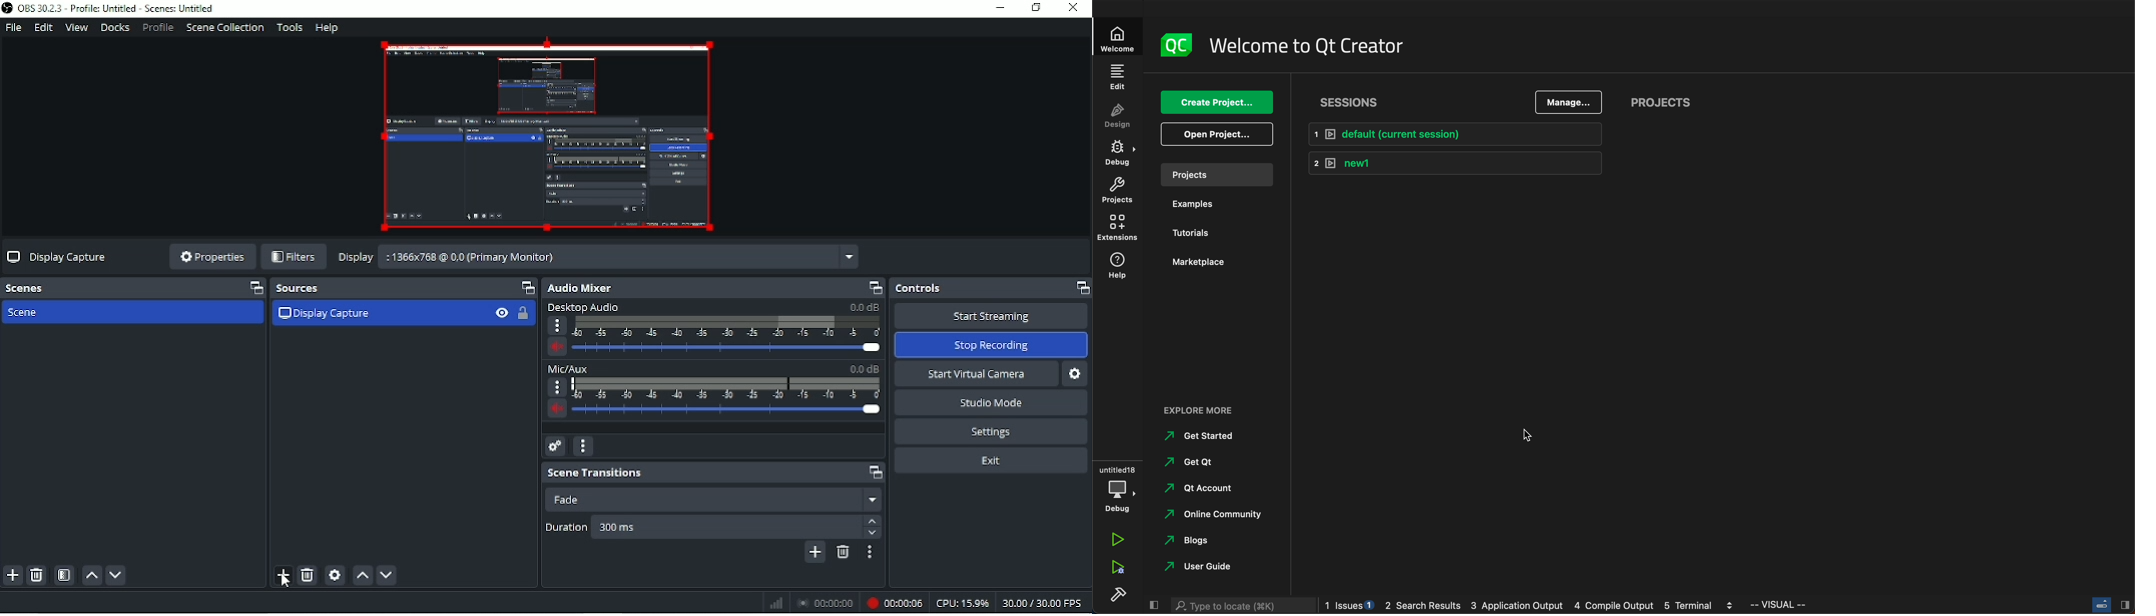 This screenshot has width=2156, height=616. Describe the element at coordinates (134, 287) in the screenshot. I see `Scenes` at that location.